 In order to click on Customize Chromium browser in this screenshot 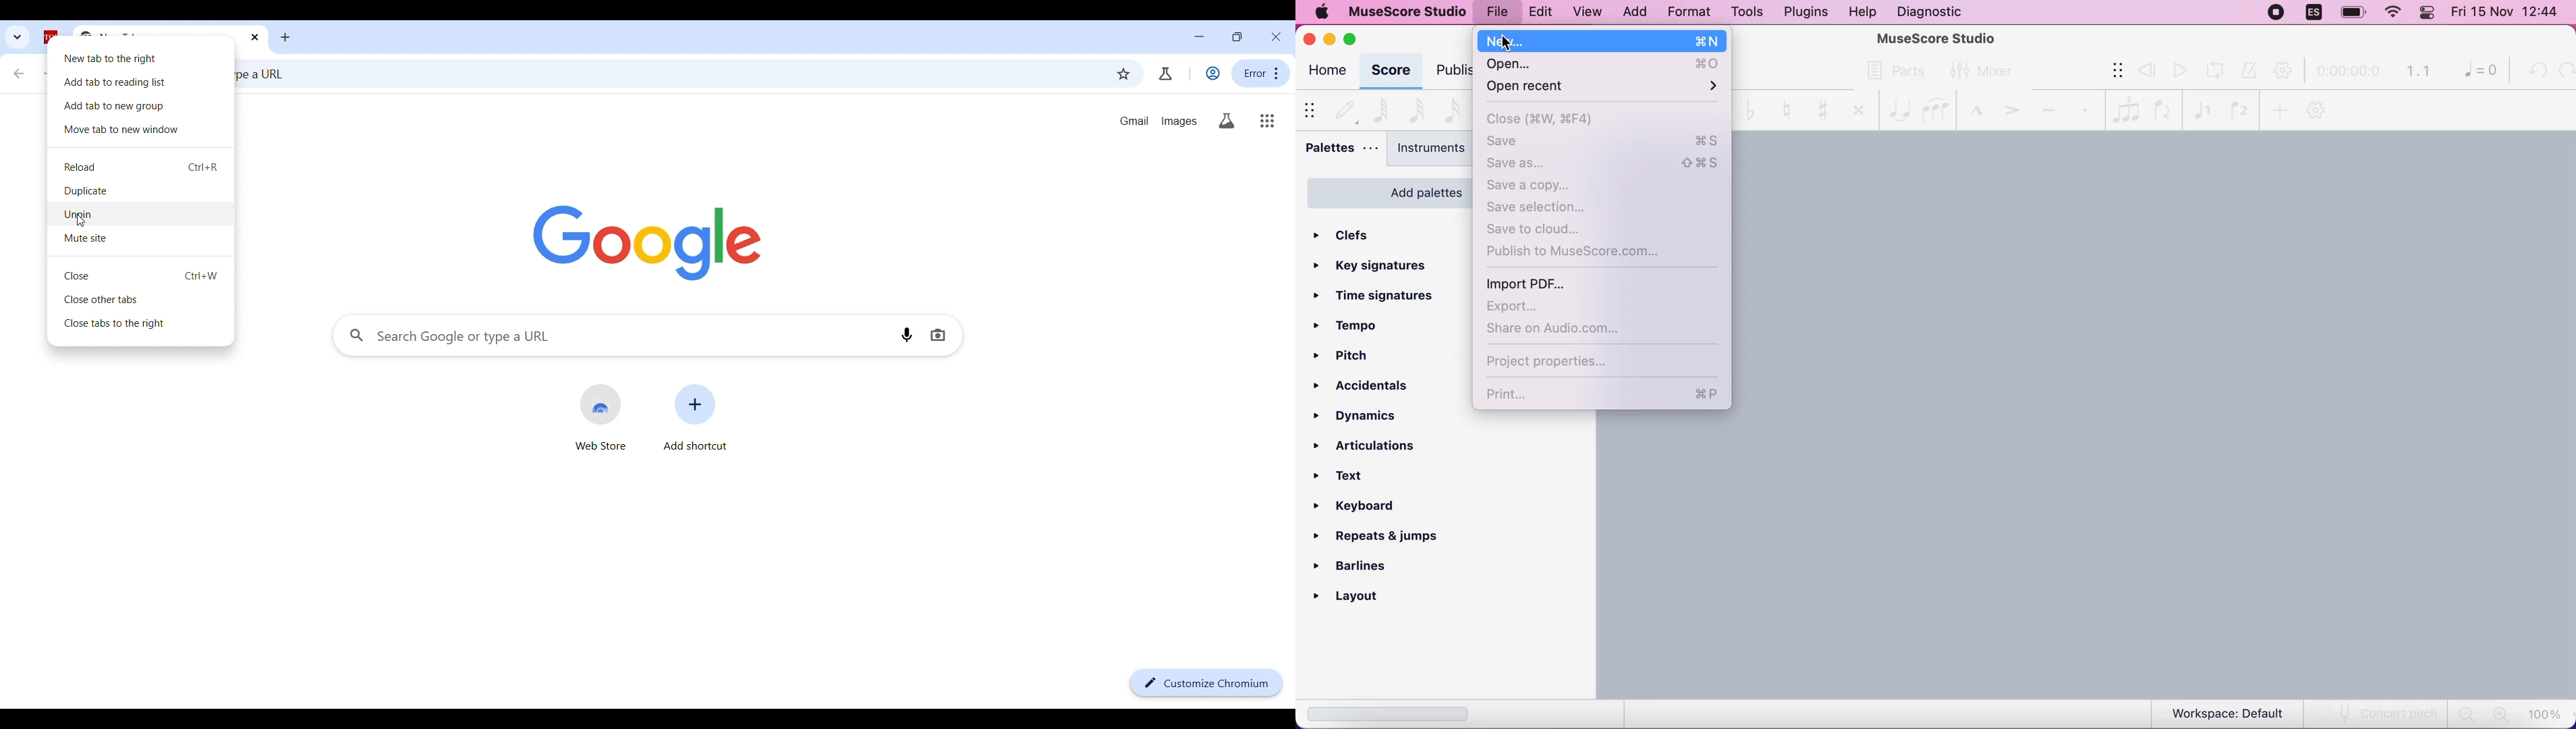, I will do `click(1206, 683)`.